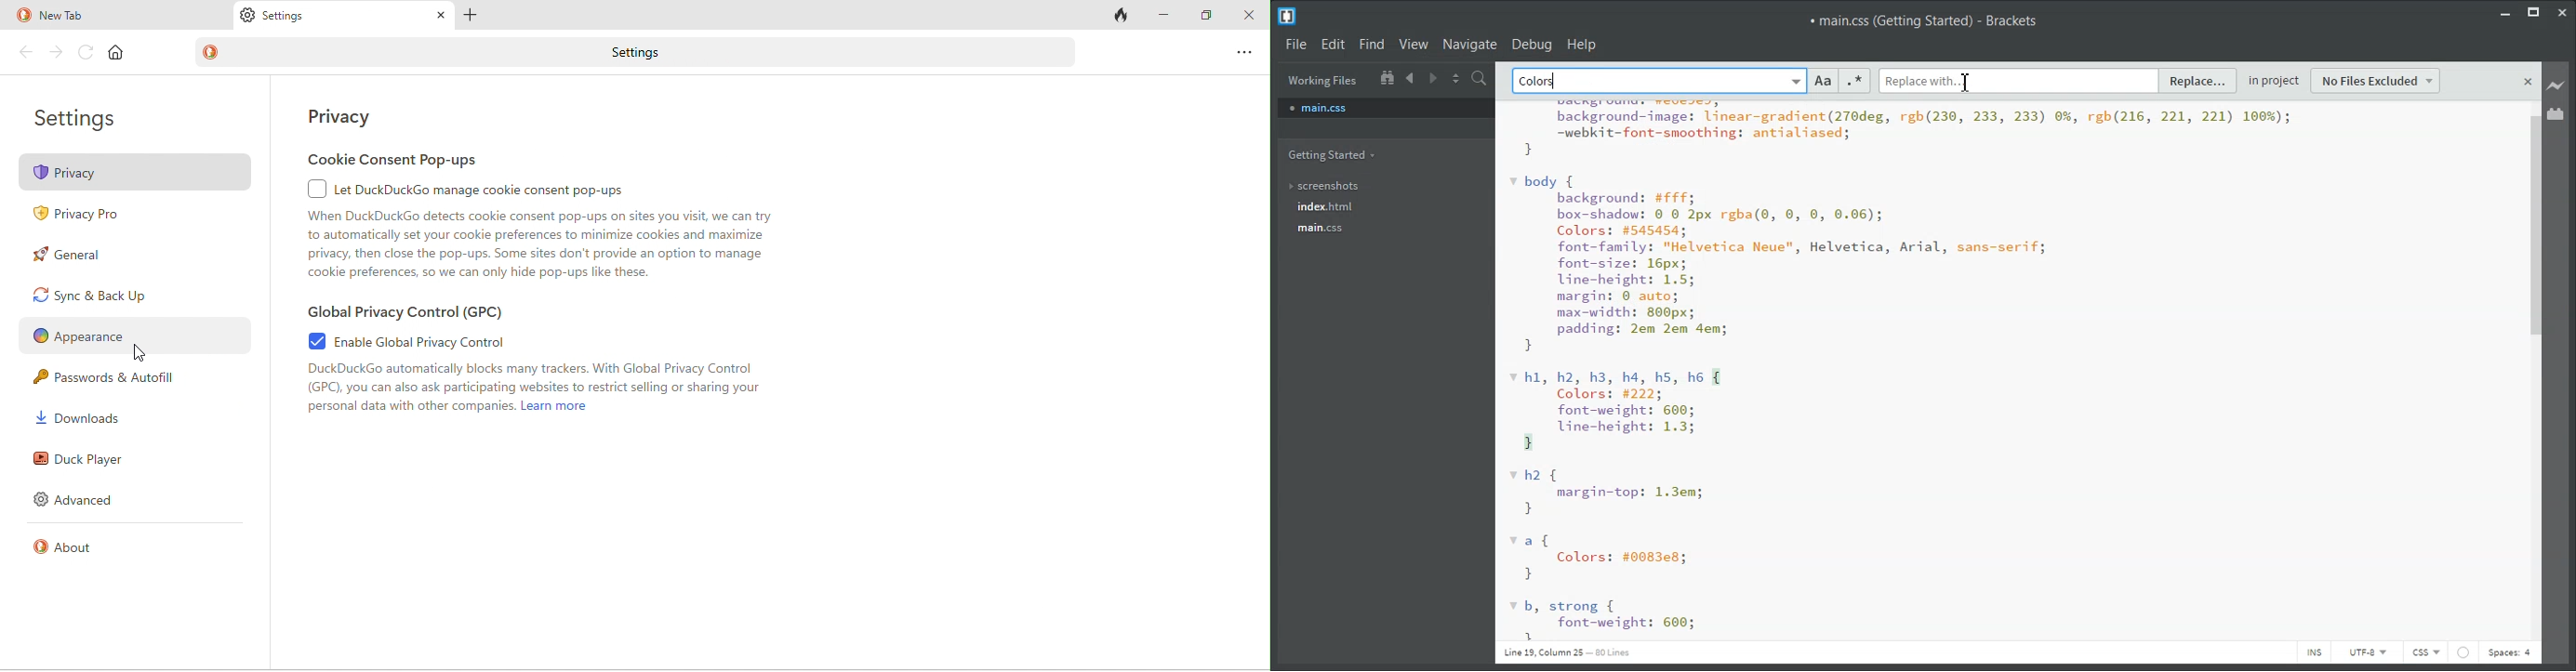 Image resolution: width=2576 pixels, height=672 pixels. I want to click on close, so click(437, 15).